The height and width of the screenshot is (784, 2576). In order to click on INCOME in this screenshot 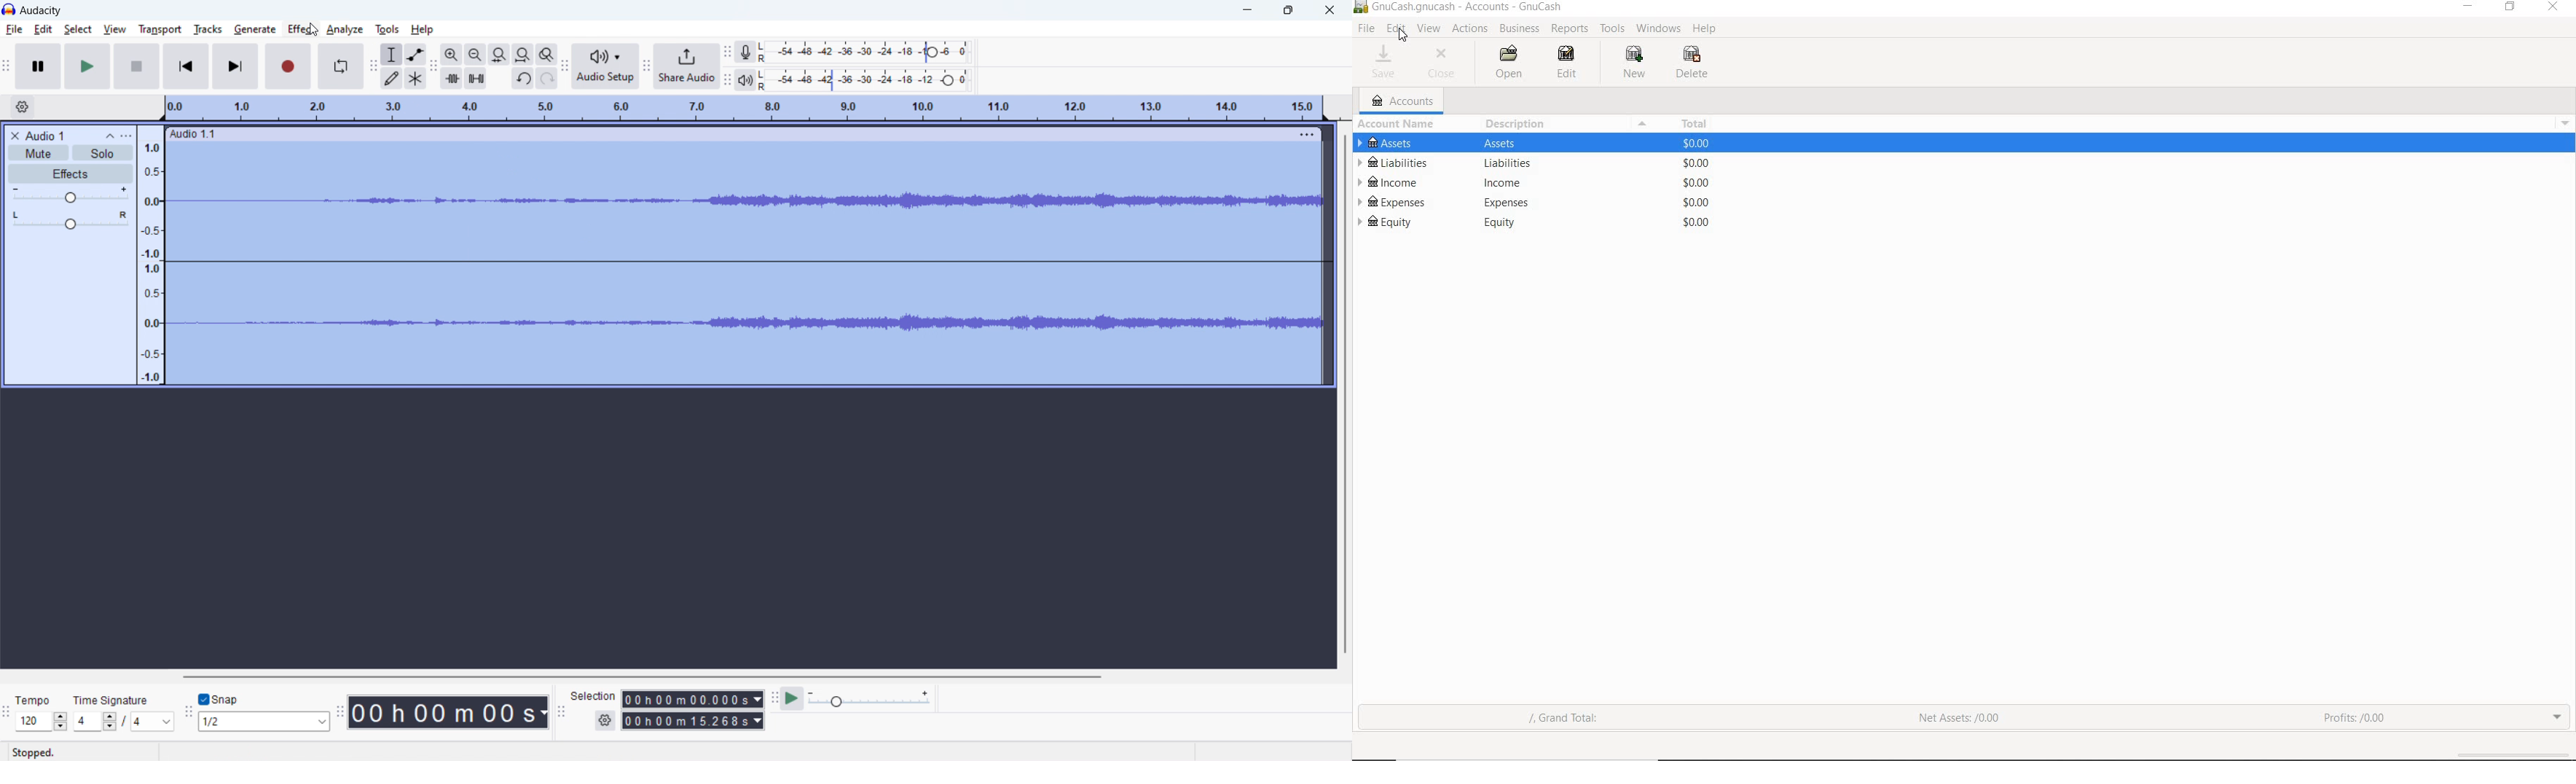, I will do `click(1391, 183)`.